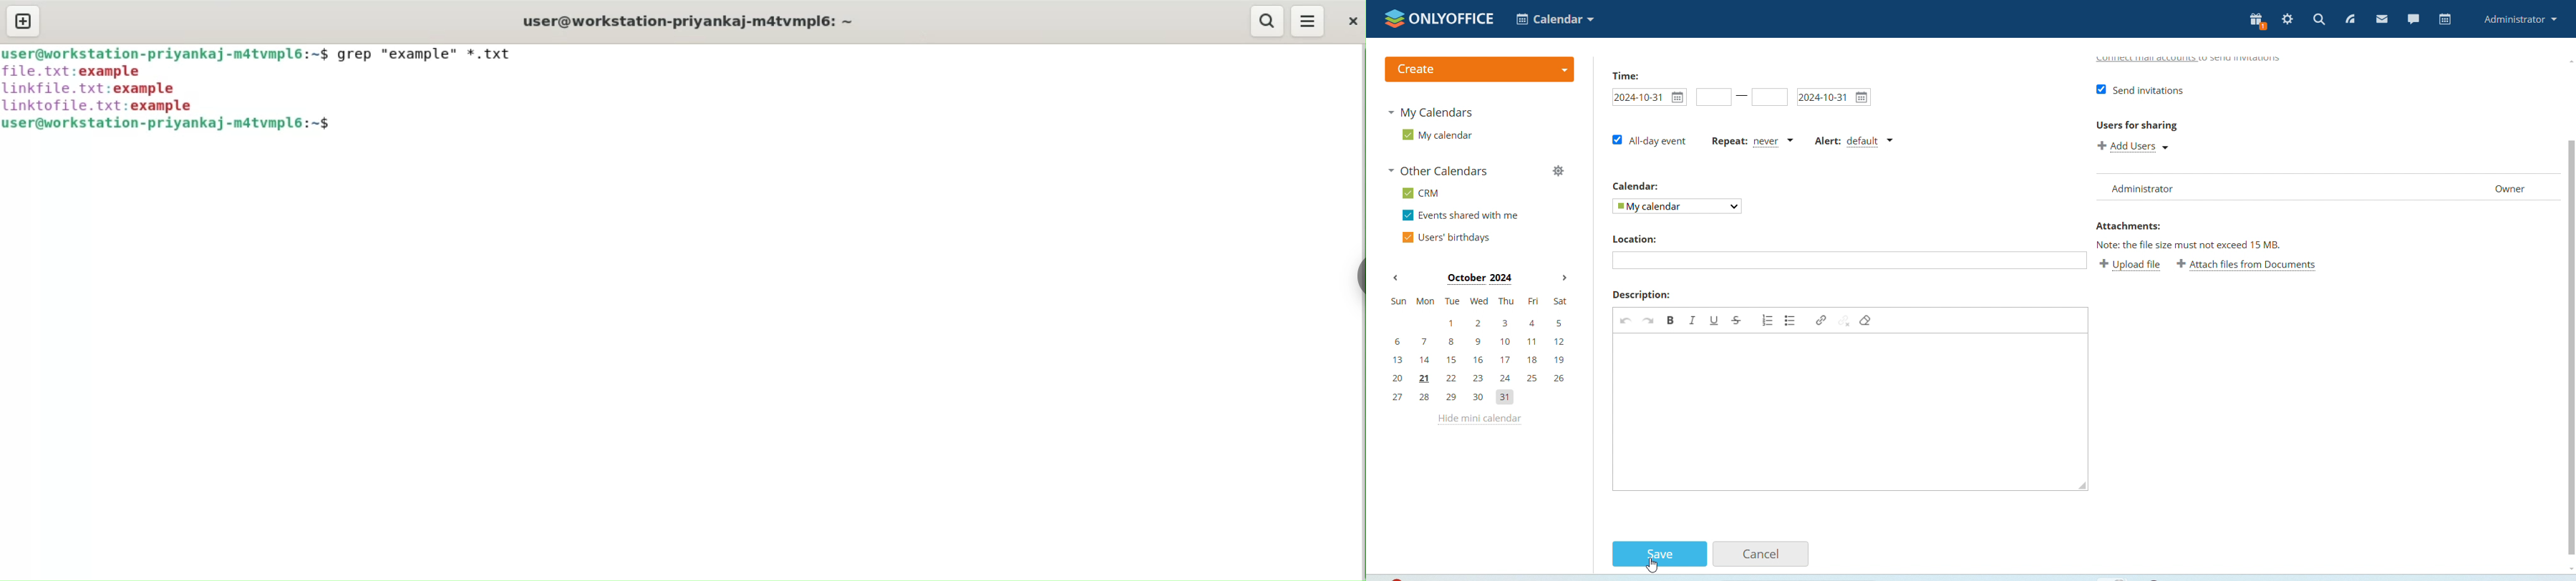  Describe the element at coordinates (1564, 278) in the screenshot. I see `next month` at that location.